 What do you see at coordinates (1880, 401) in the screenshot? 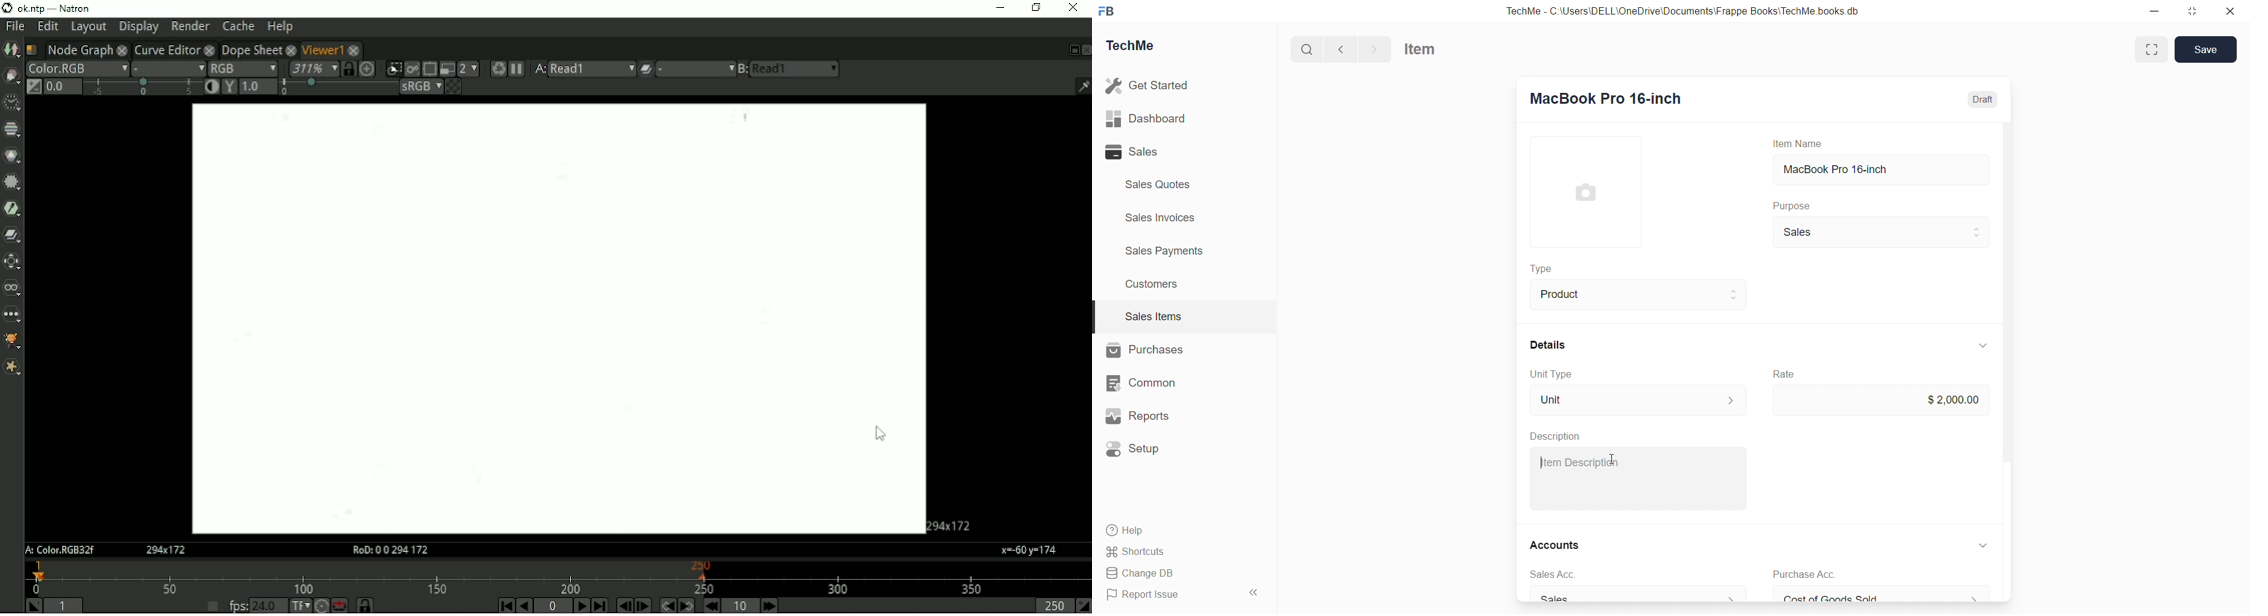
I see `2,000.00` at bounding box center [1880, 401].